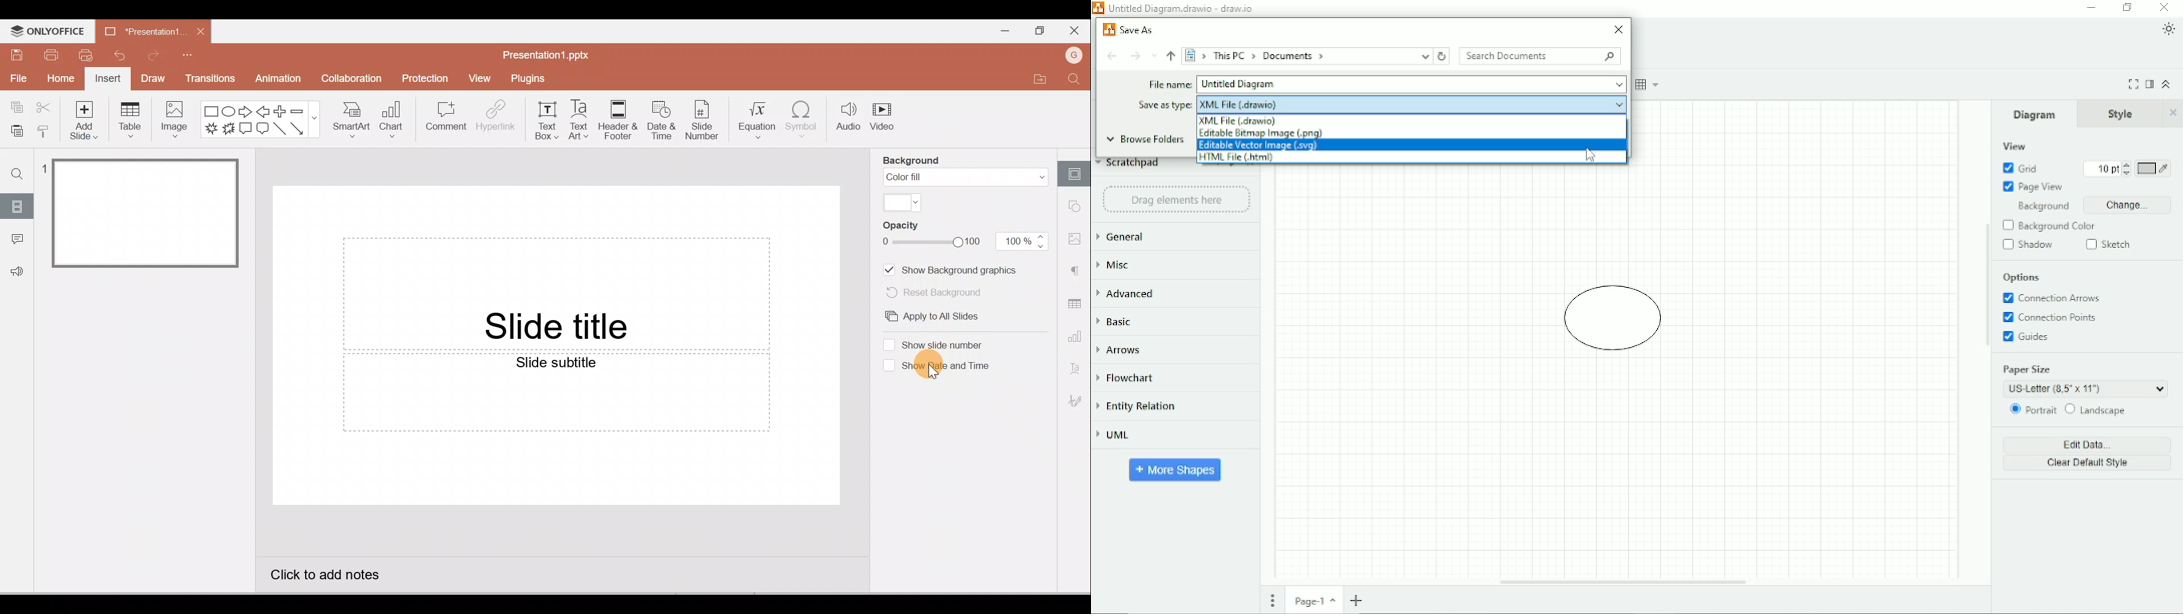 This screenshot has width=2184, height=616. Describe the element at coordinates (937, 316) in the screenshot. I see `Apply to all slides` at that location.